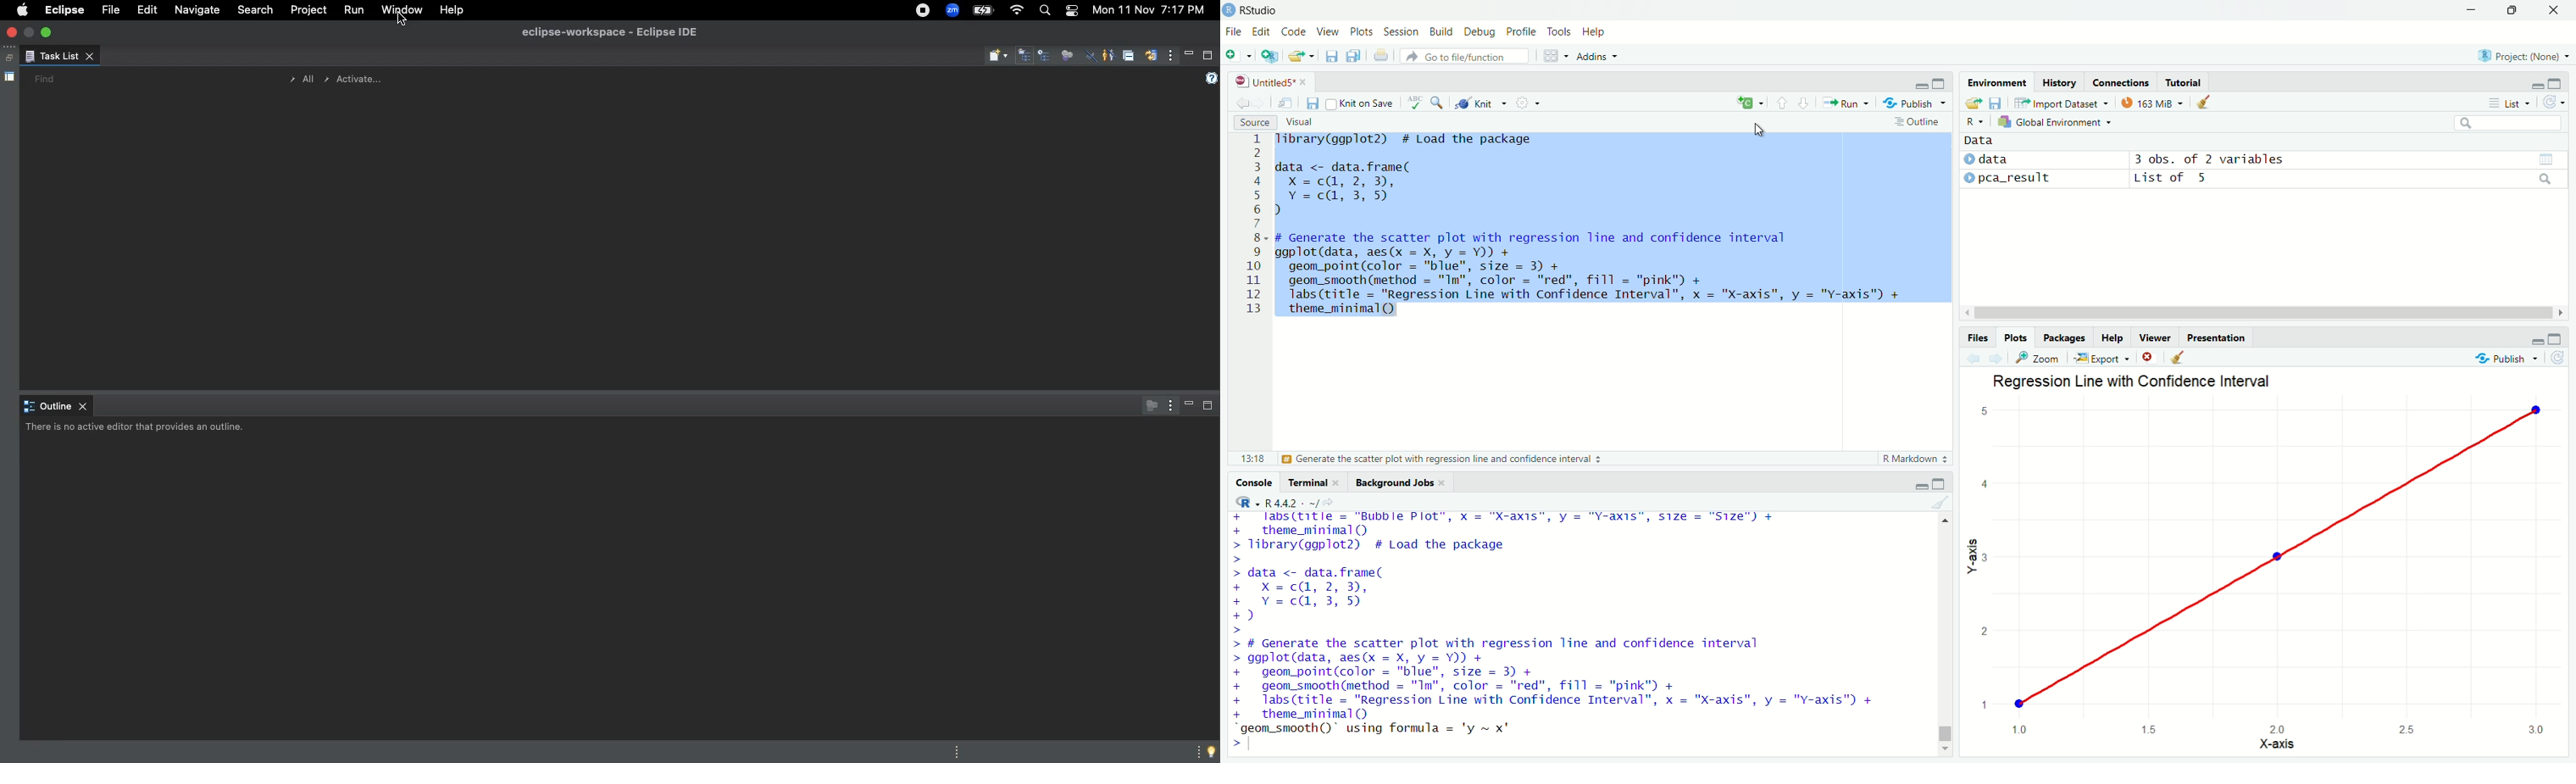 The height and width of the screenshot is (784, 2576). What do you see at coordinates (2546, 159) in the screenshot?
I see `grid` at bounding box center [2546, 159].